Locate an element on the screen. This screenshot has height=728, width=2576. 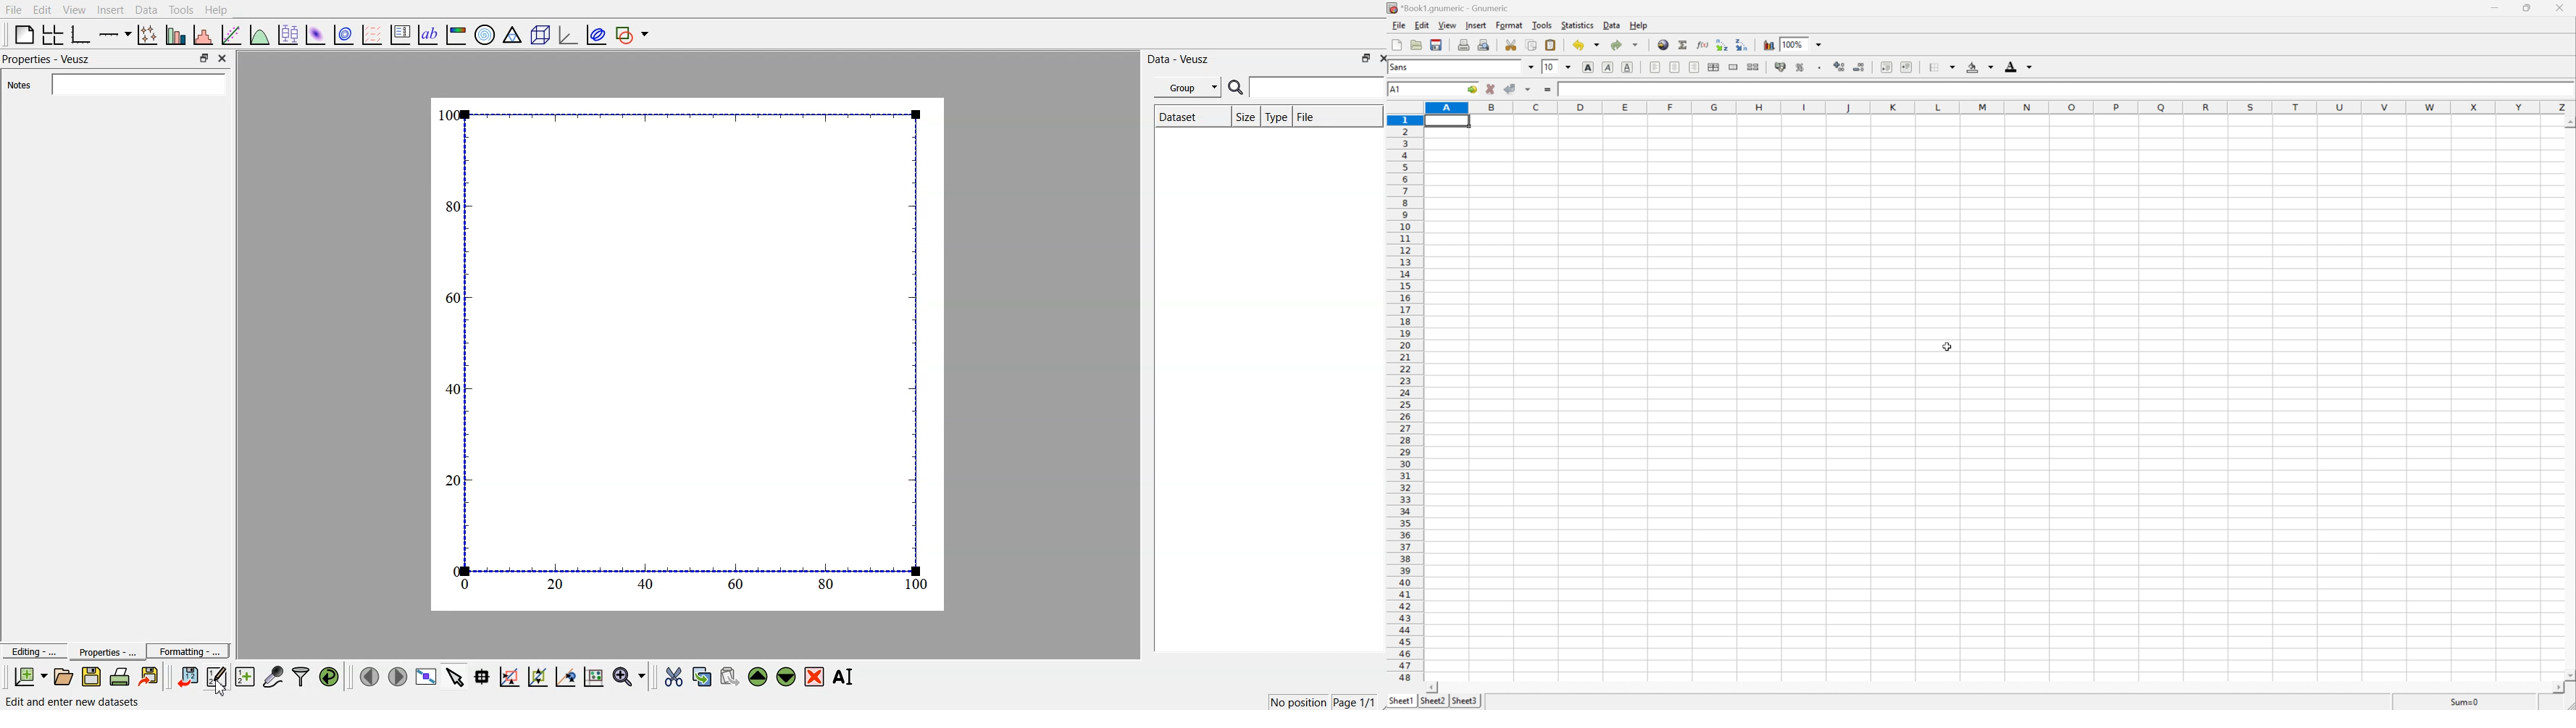
Print preview is located at coordinates (1482, 45).